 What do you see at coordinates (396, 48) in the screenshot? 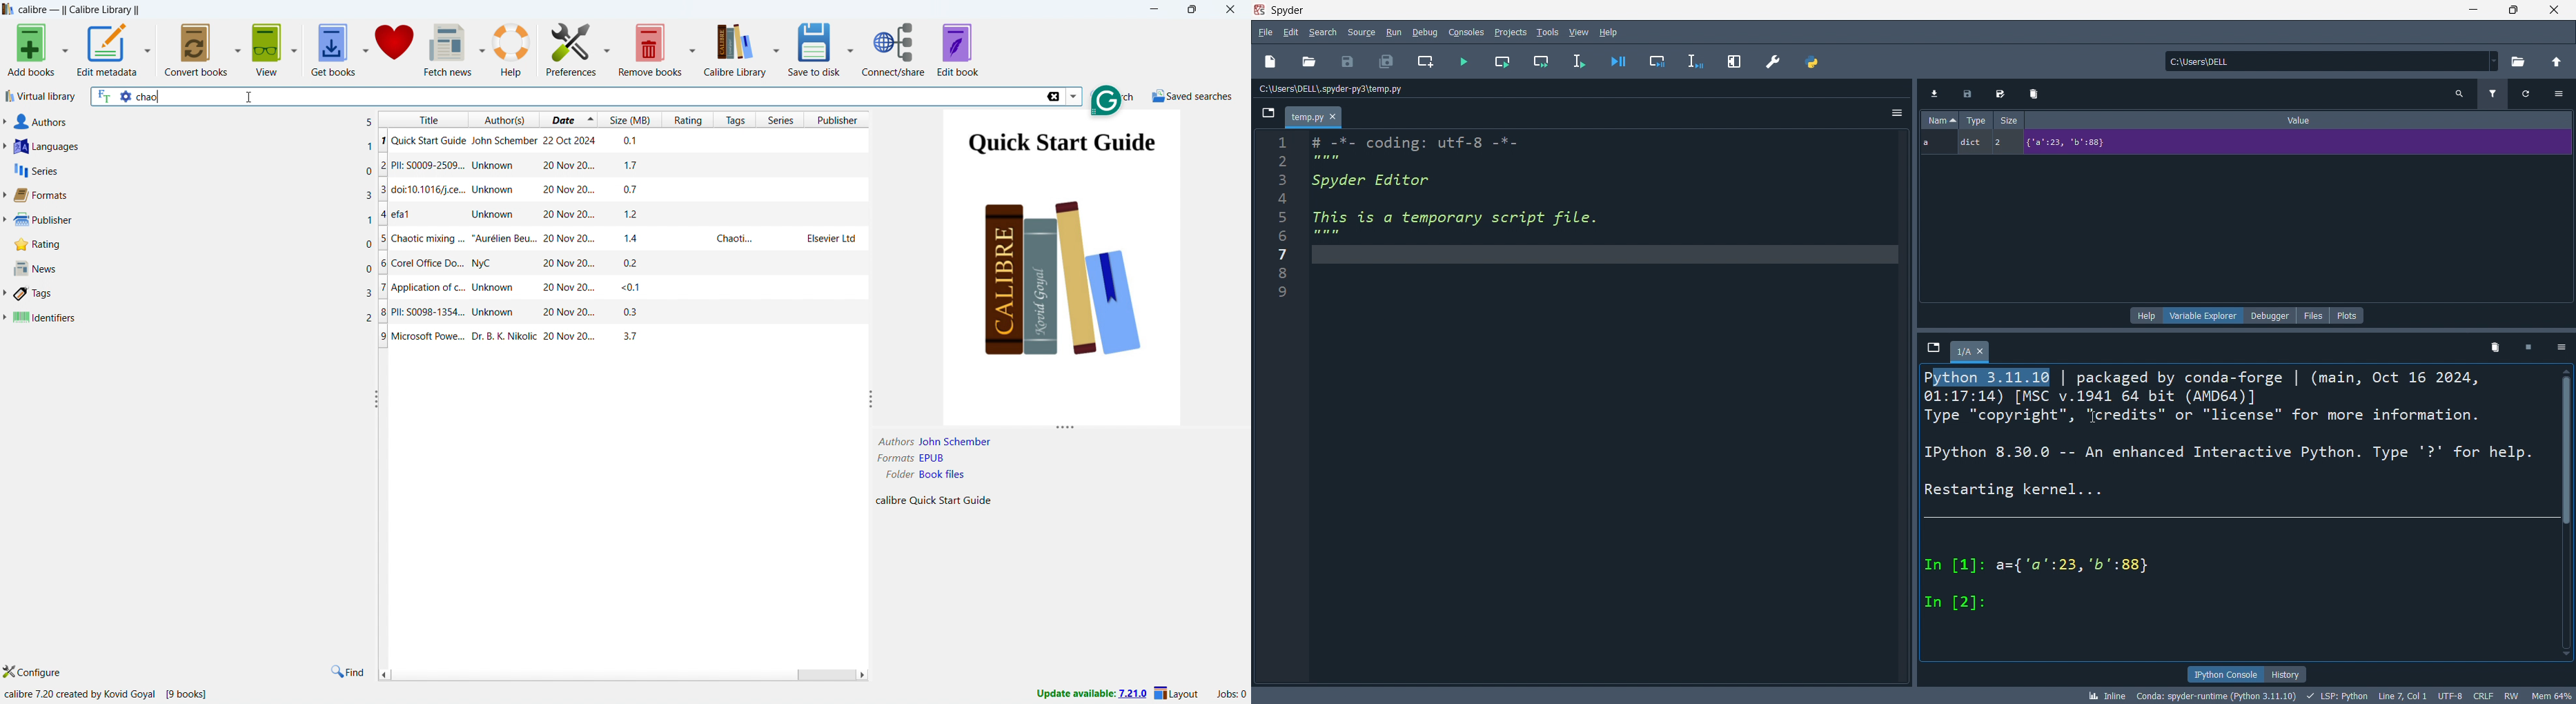
I see `` at bounding box center [396, 48].